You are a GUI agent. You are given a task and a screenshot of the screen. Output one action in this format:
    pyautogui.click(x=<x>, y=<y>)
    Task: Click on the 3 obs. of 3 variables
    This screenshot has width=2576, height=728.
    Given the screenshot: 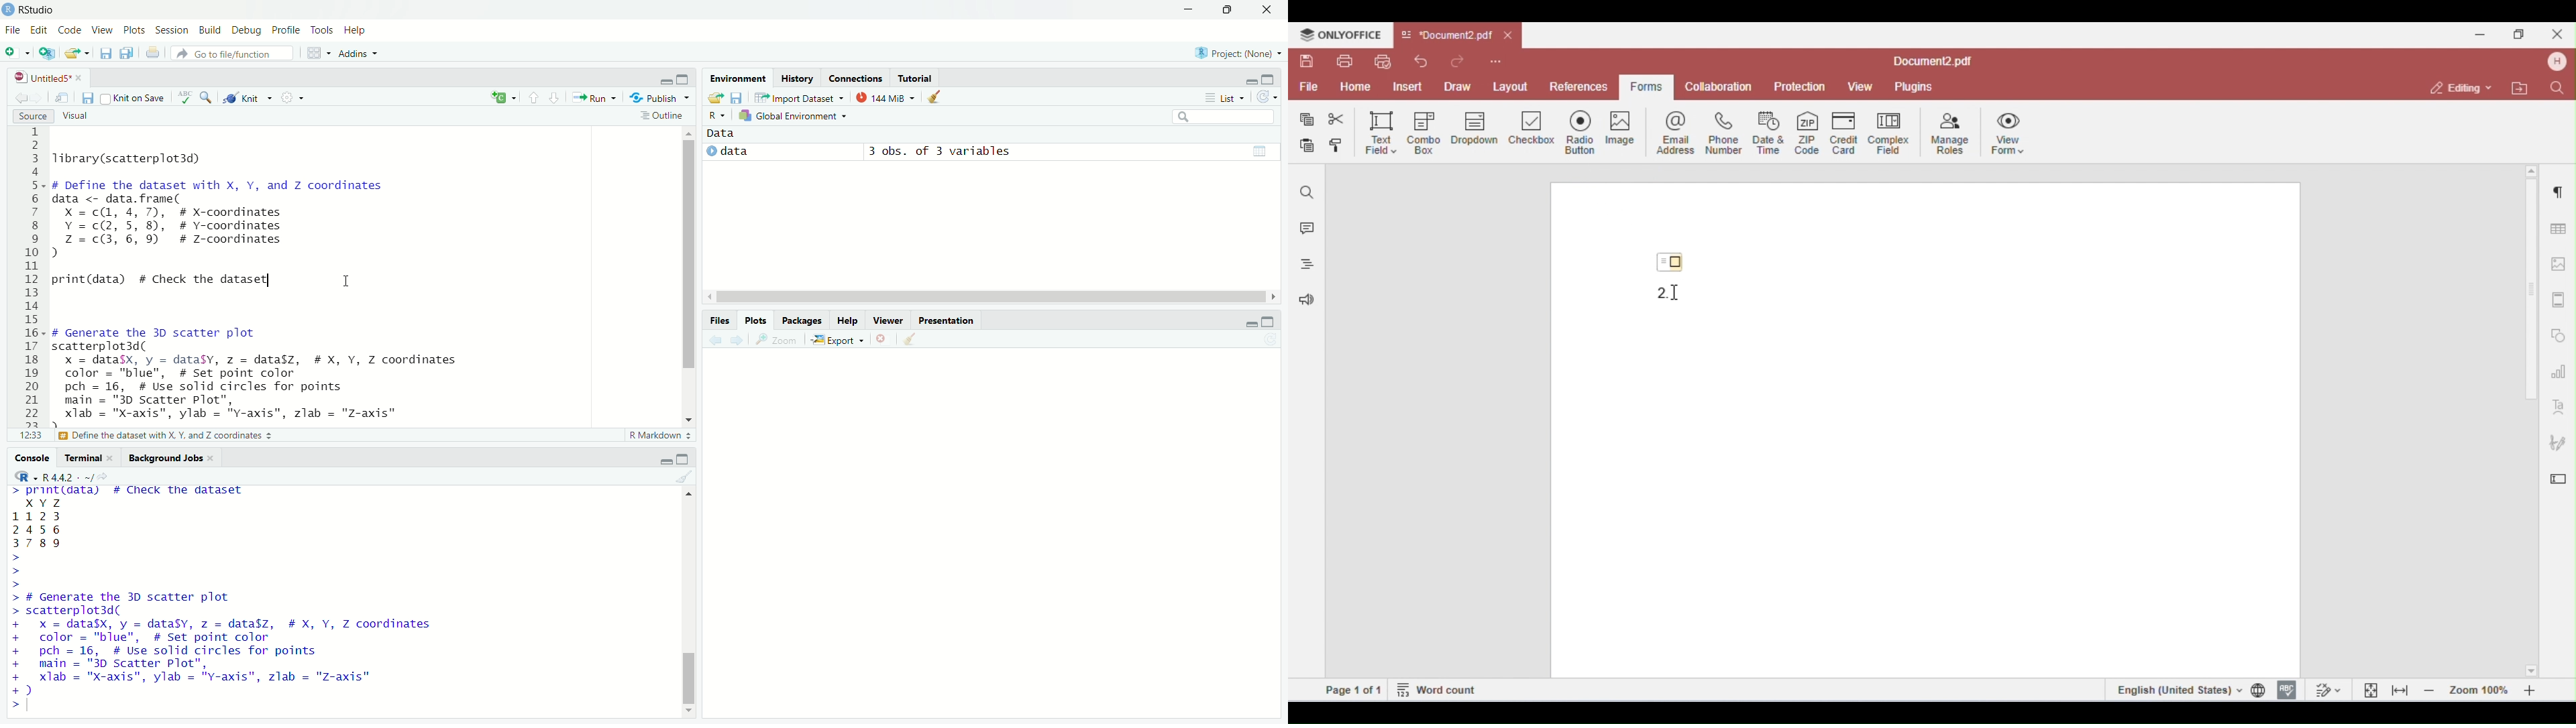 What is the action you would take?
    pyautogui.click(x=941, y=150)
    